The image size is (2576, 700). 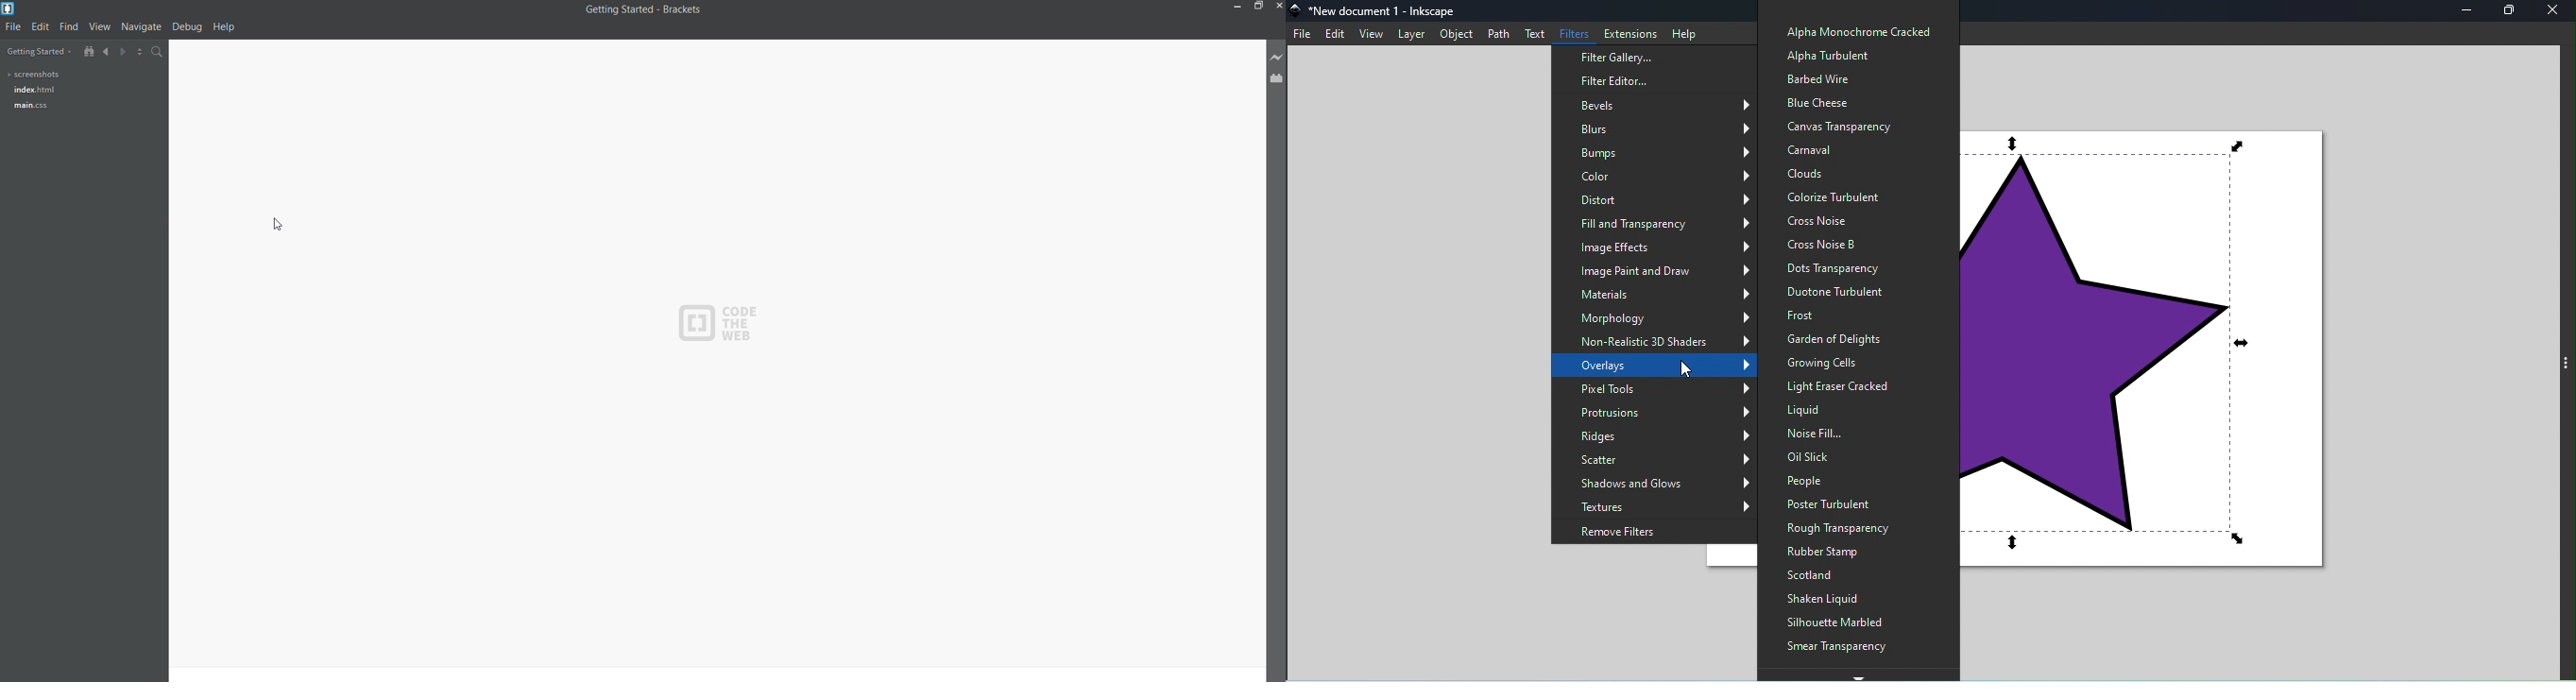 I want to click on Non realistic 3D shades, so click(x=1660, y=341).